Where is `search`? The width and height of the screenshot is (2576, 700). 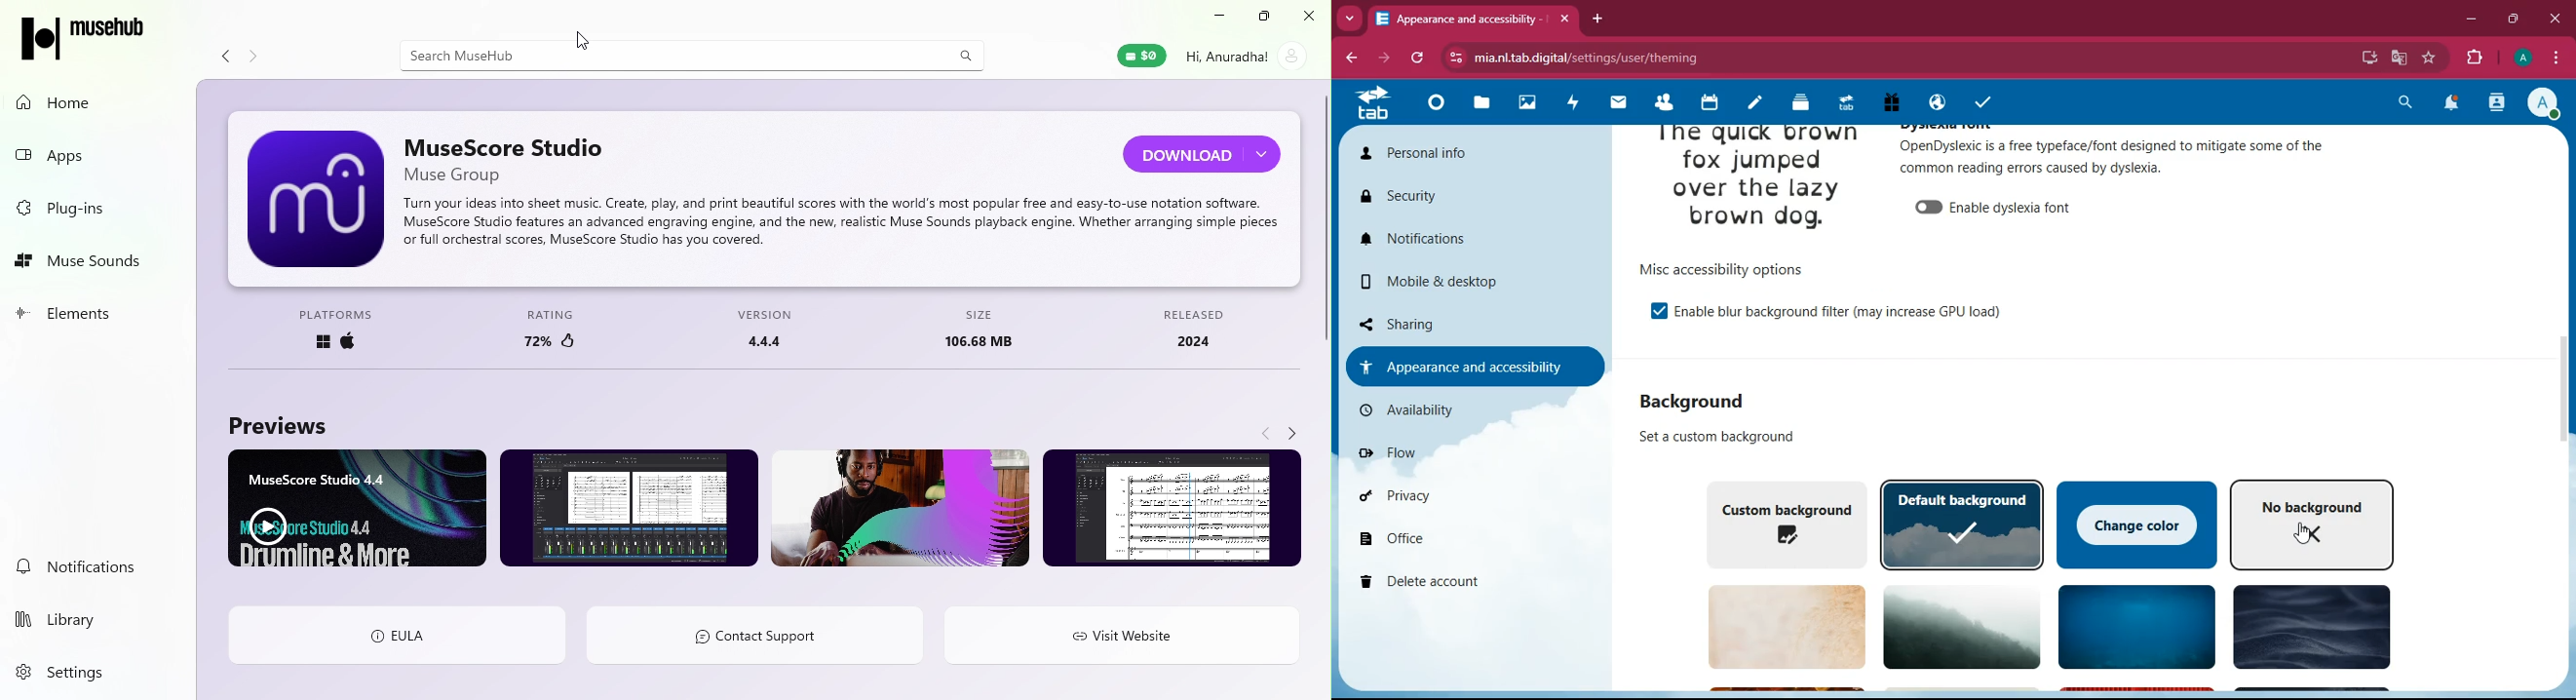
search is located at coordinates (2407, 102).